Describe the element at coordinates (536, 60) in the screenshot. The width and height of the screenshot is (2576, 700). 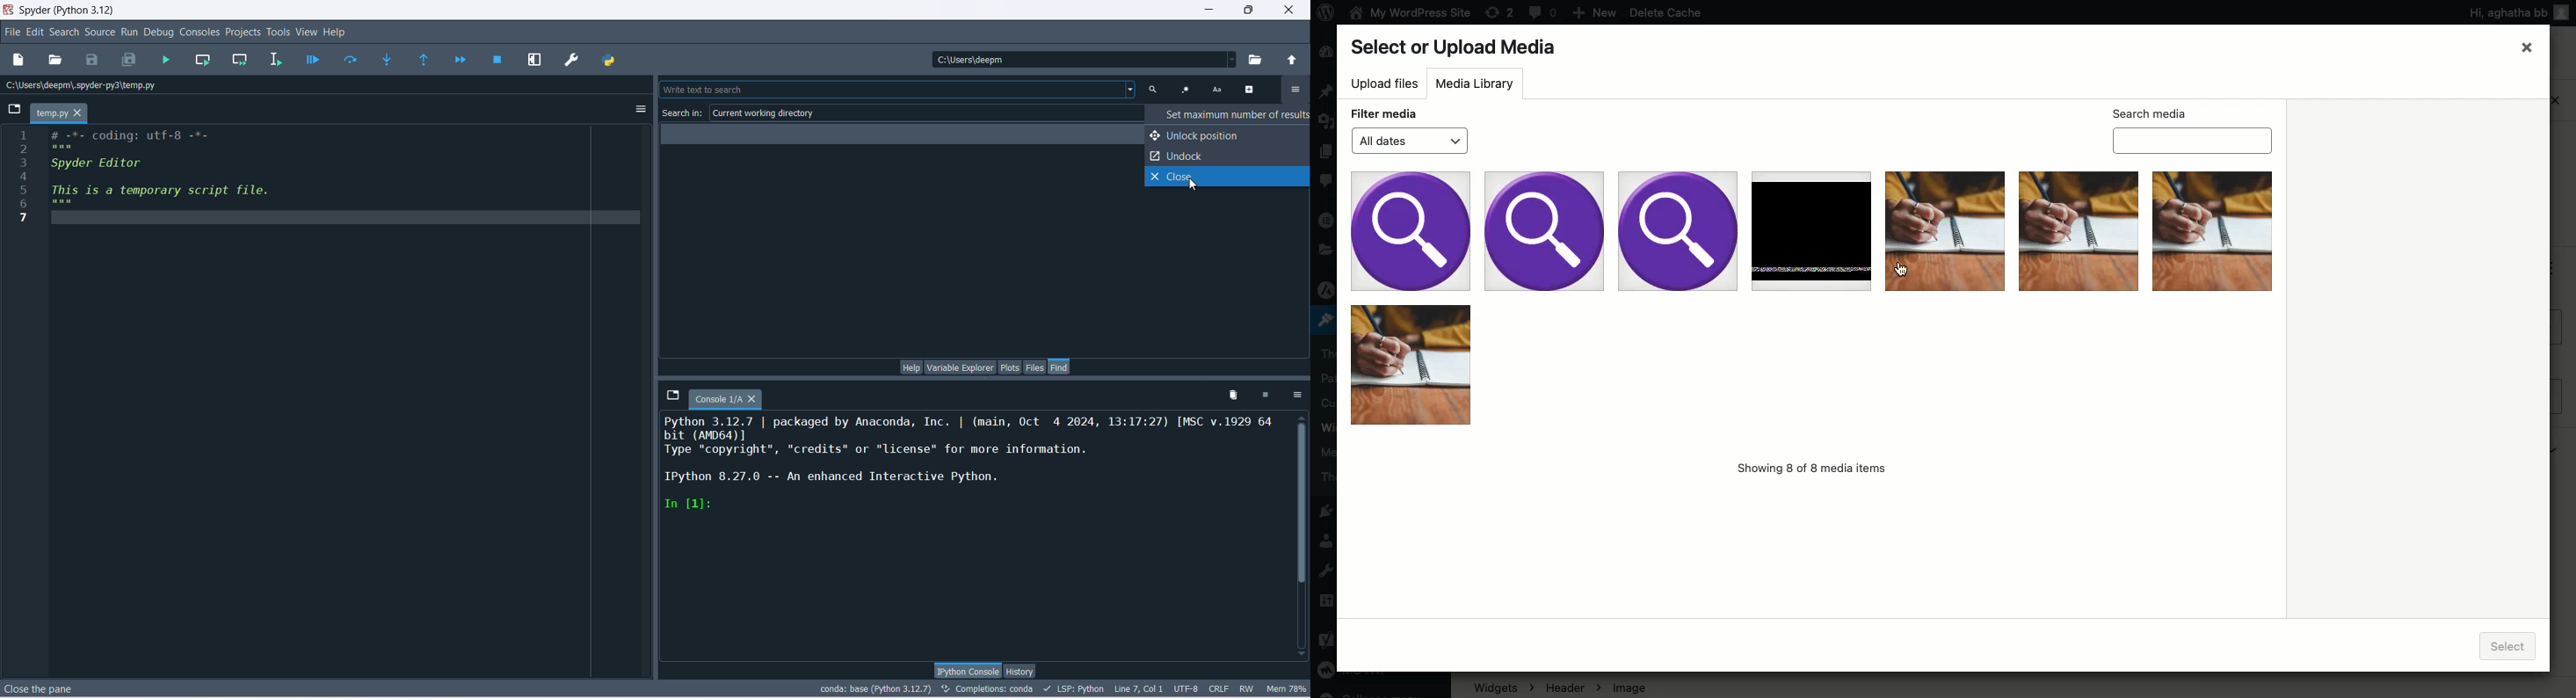
I see `maximize current pane` at that location.